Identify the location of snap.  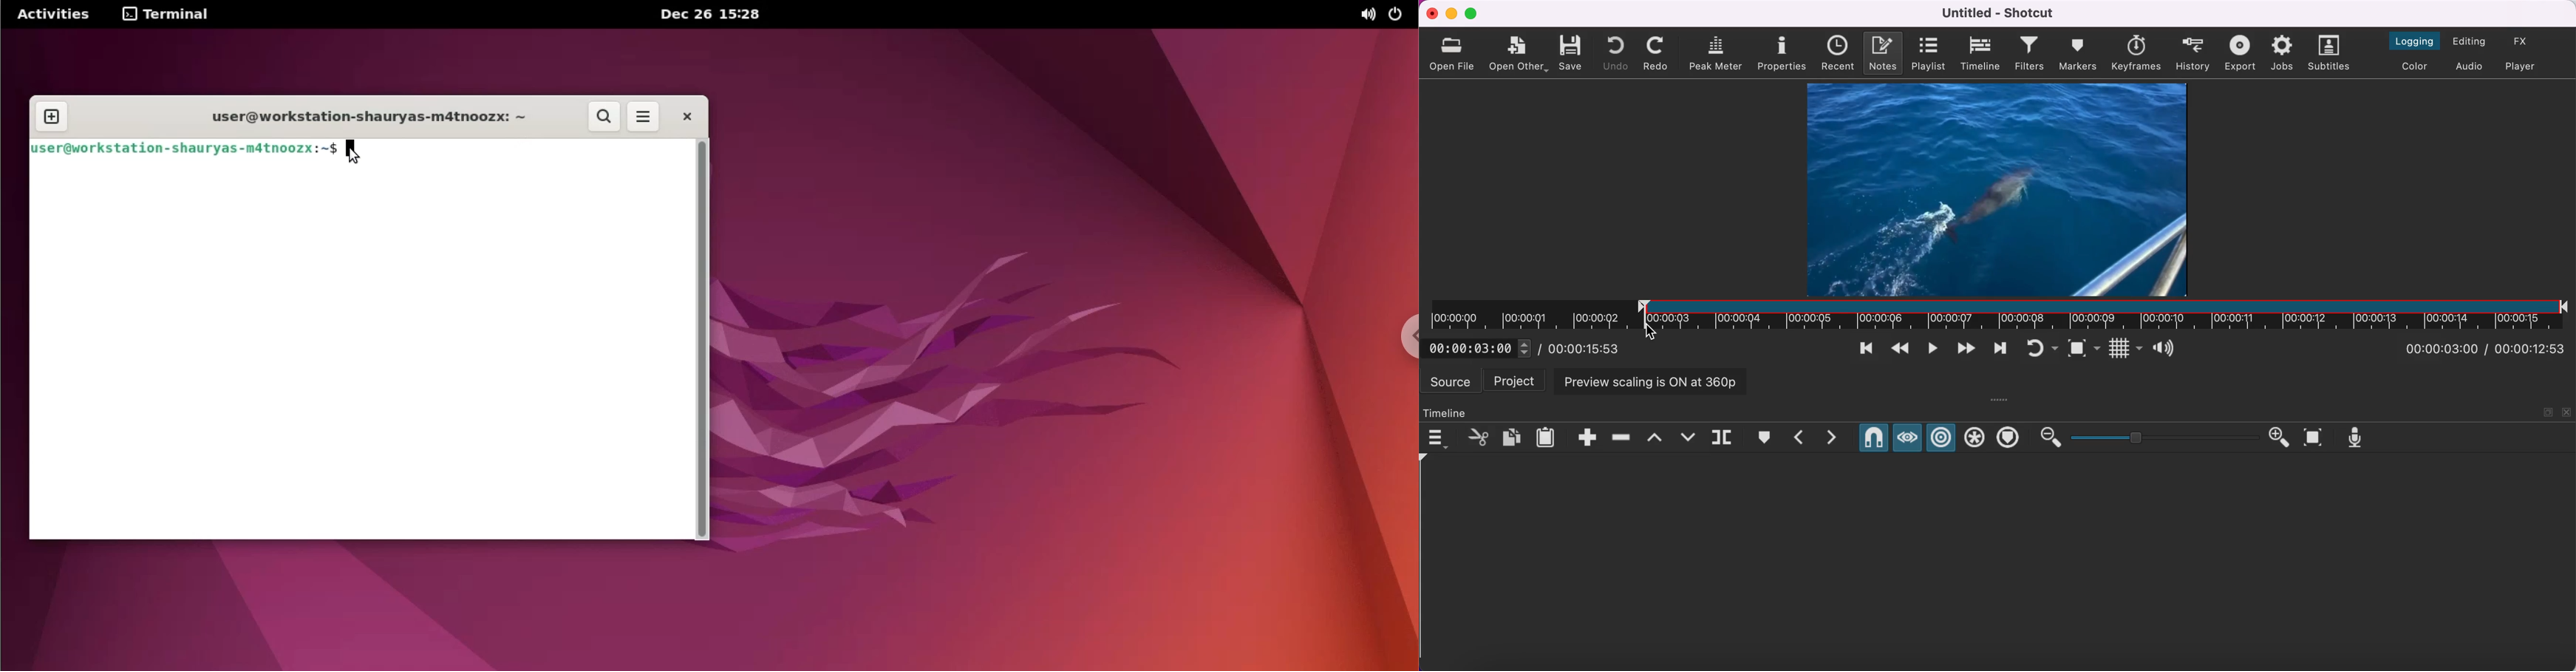
(1873, 438).